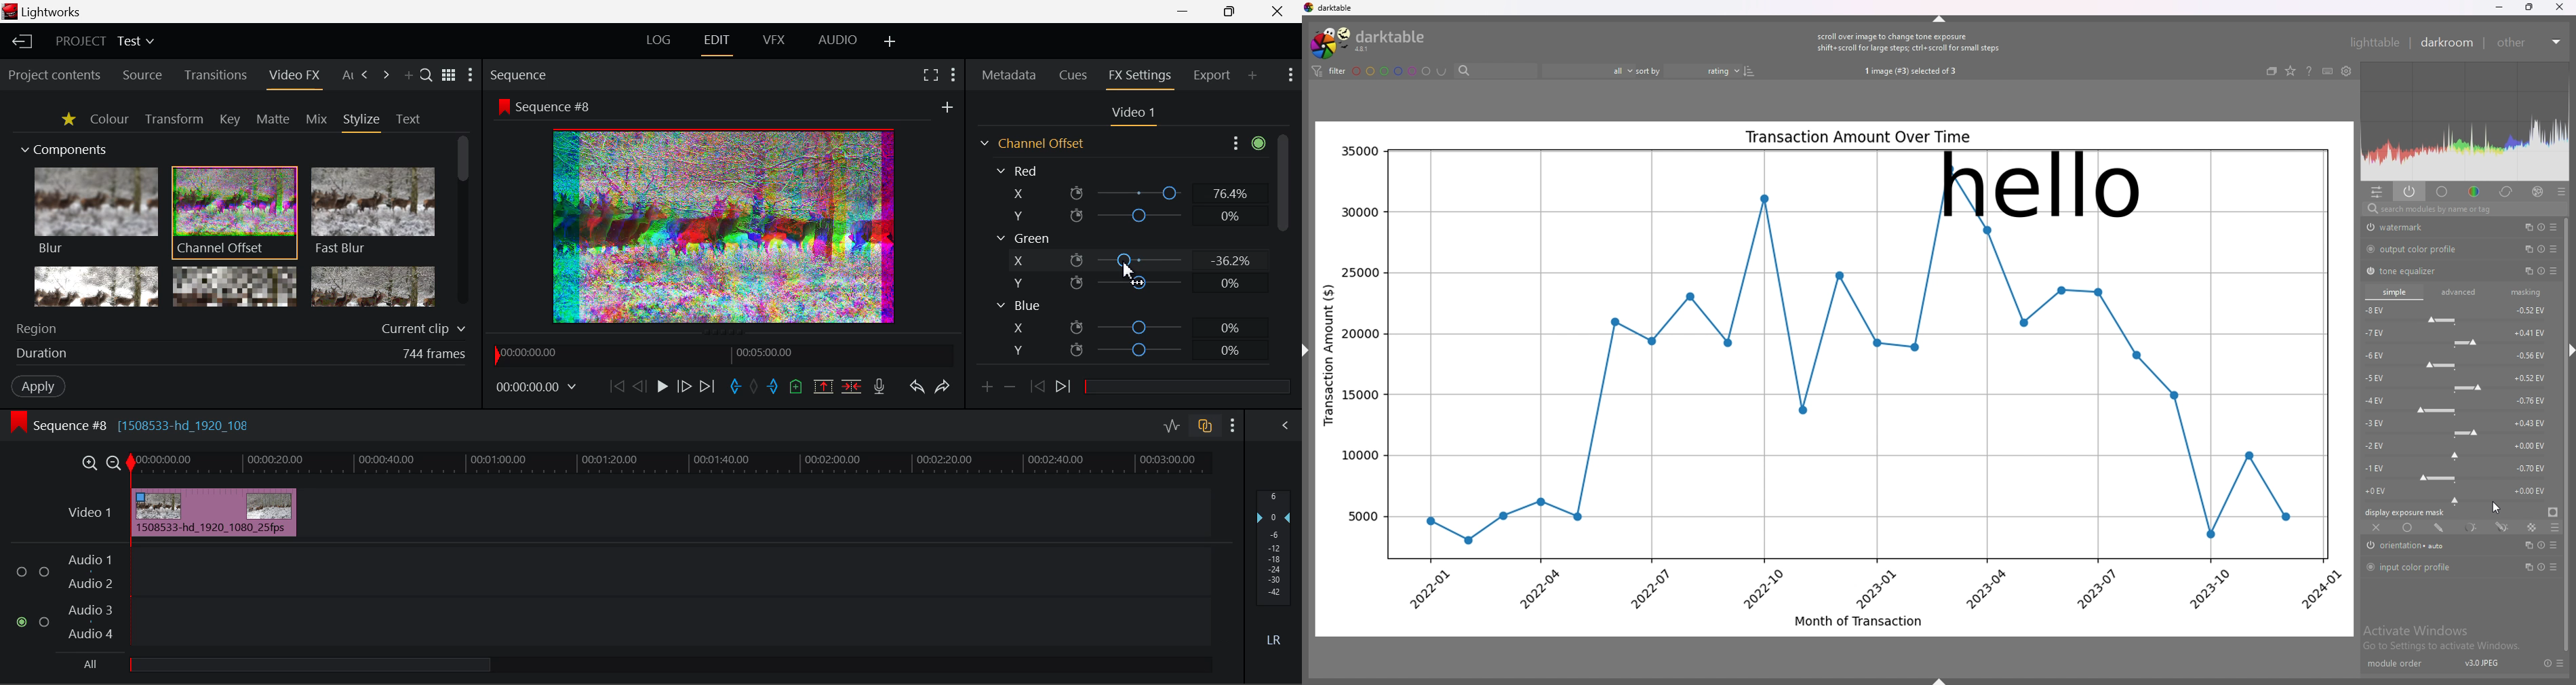  I want to click on color, so click(2475, 192).